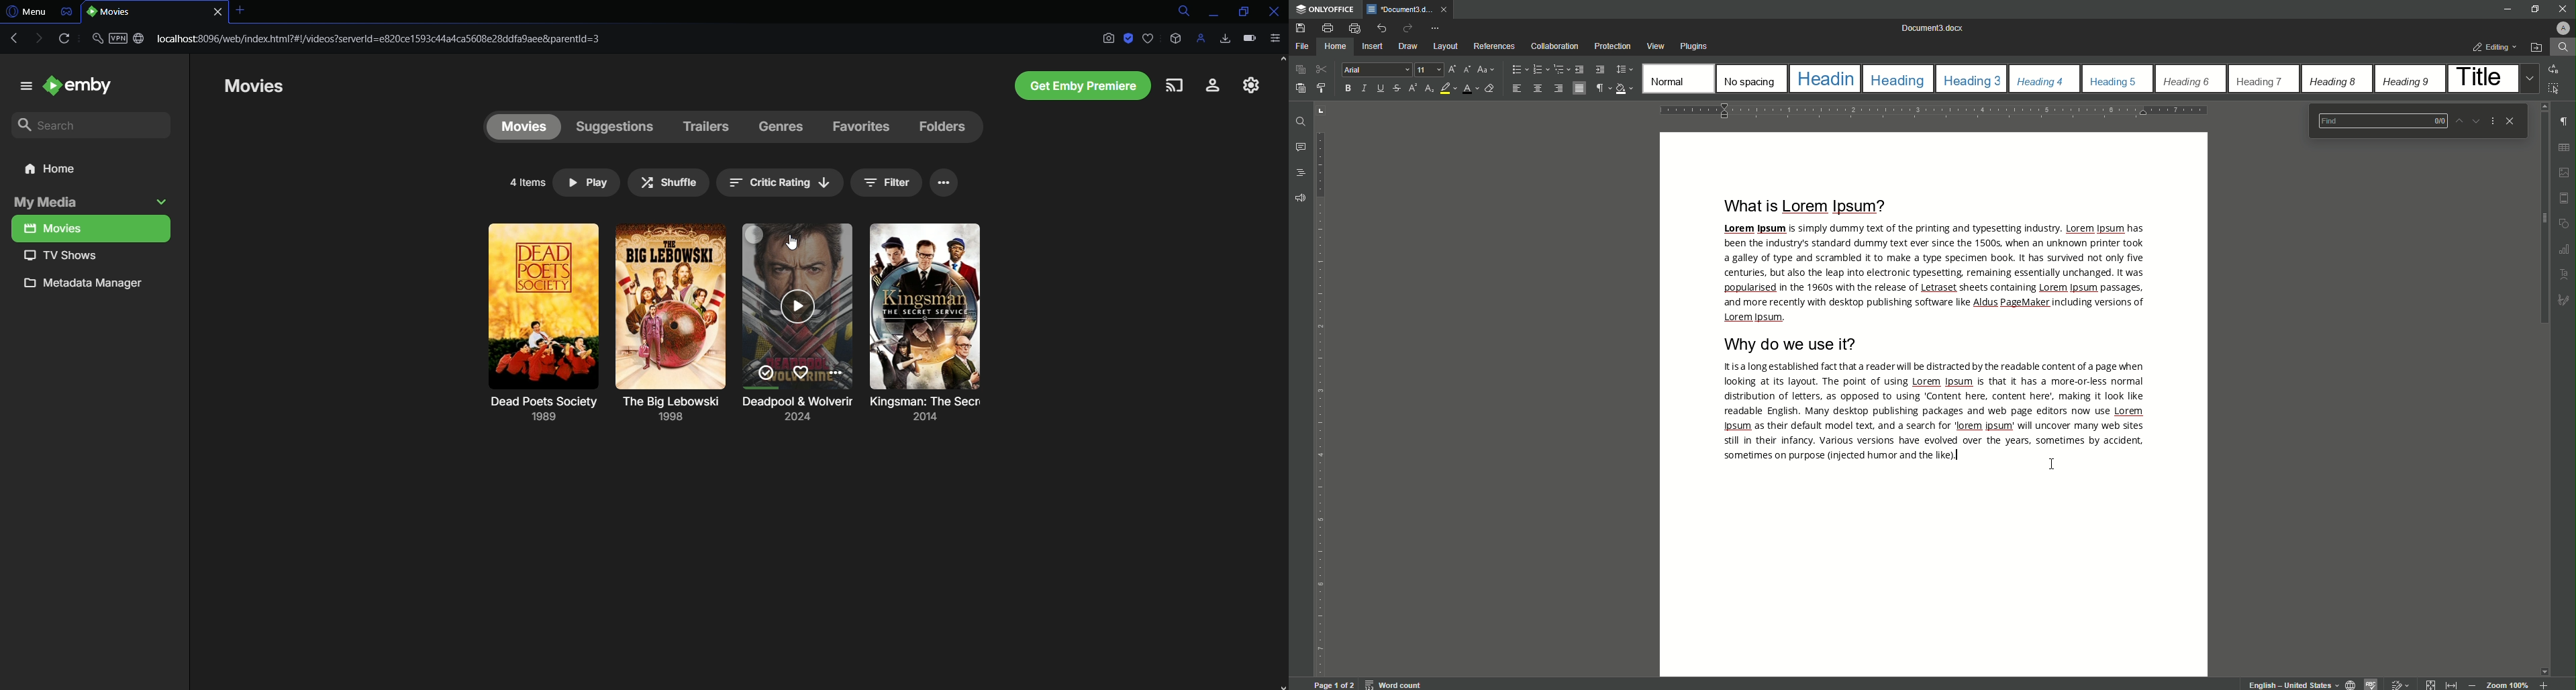  What do you see at coordinates (1935, 274) in the screenshot?
I see `Text` at bounding box center [1935, 274].